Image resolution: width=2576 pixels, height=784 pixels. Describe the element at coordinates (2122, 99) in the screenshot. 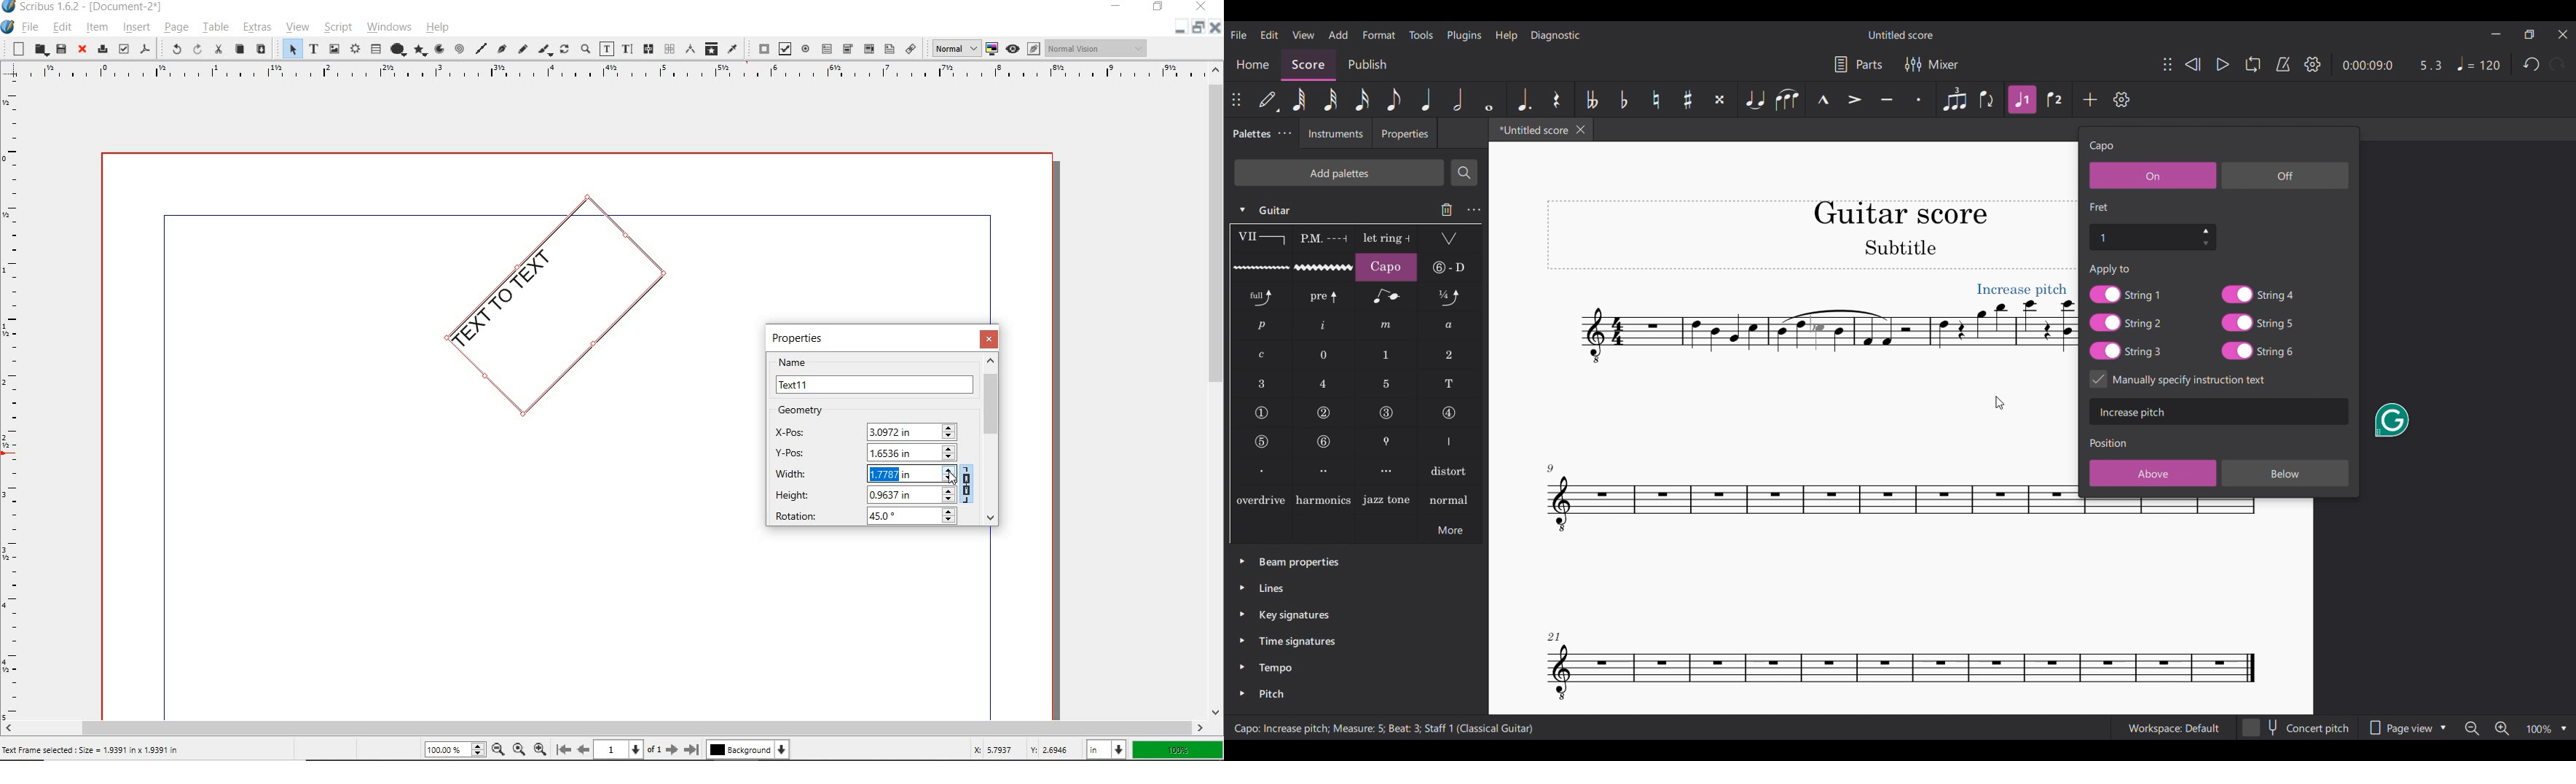

I see `Settings` at that location.